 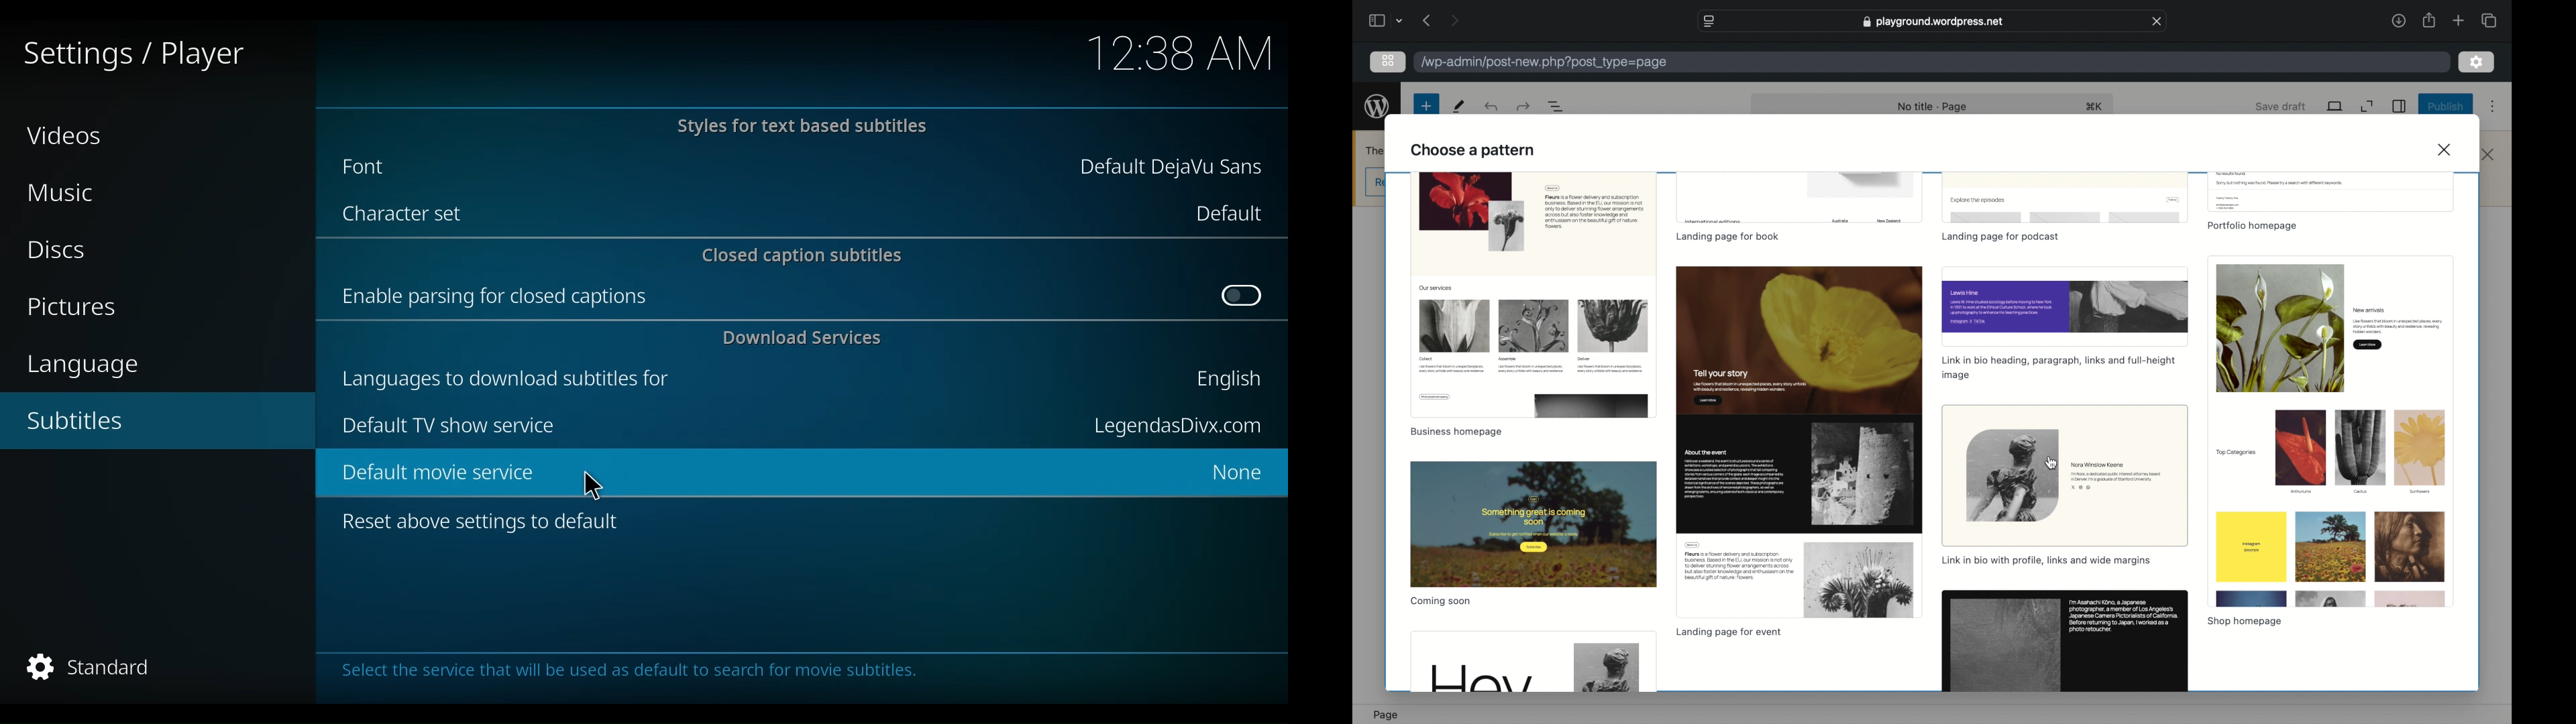 I want to click on Default, so click(x=1227, y=213).